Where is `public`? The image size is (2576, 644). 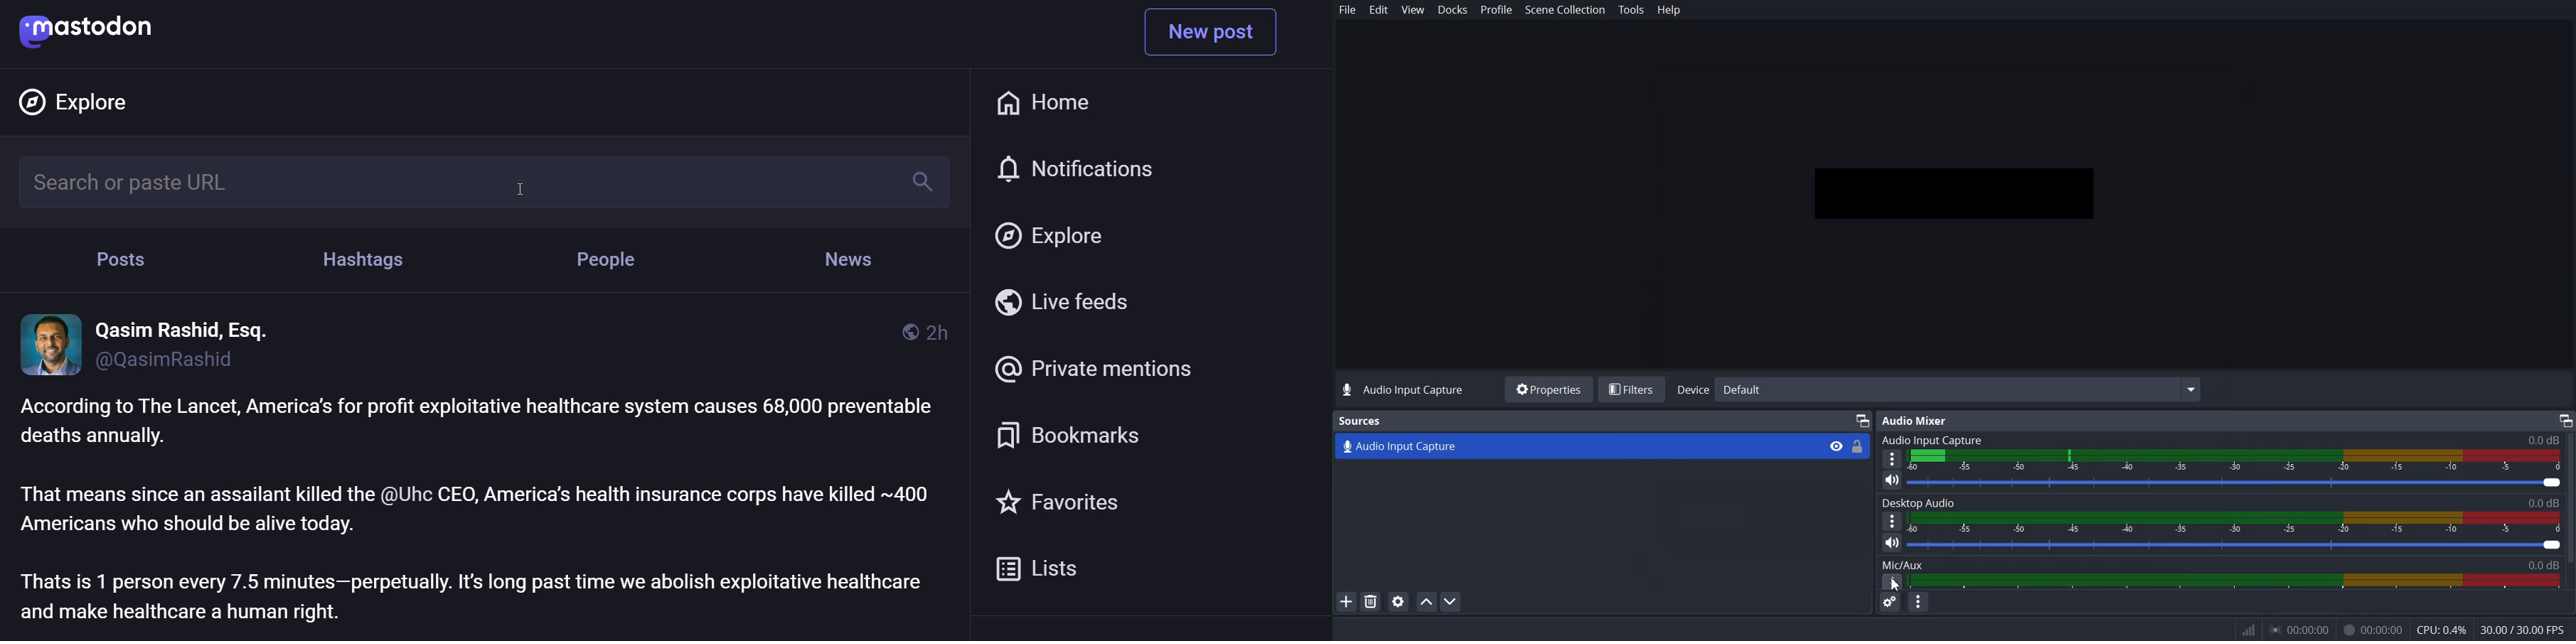
public is located at coordinates (910, 330).